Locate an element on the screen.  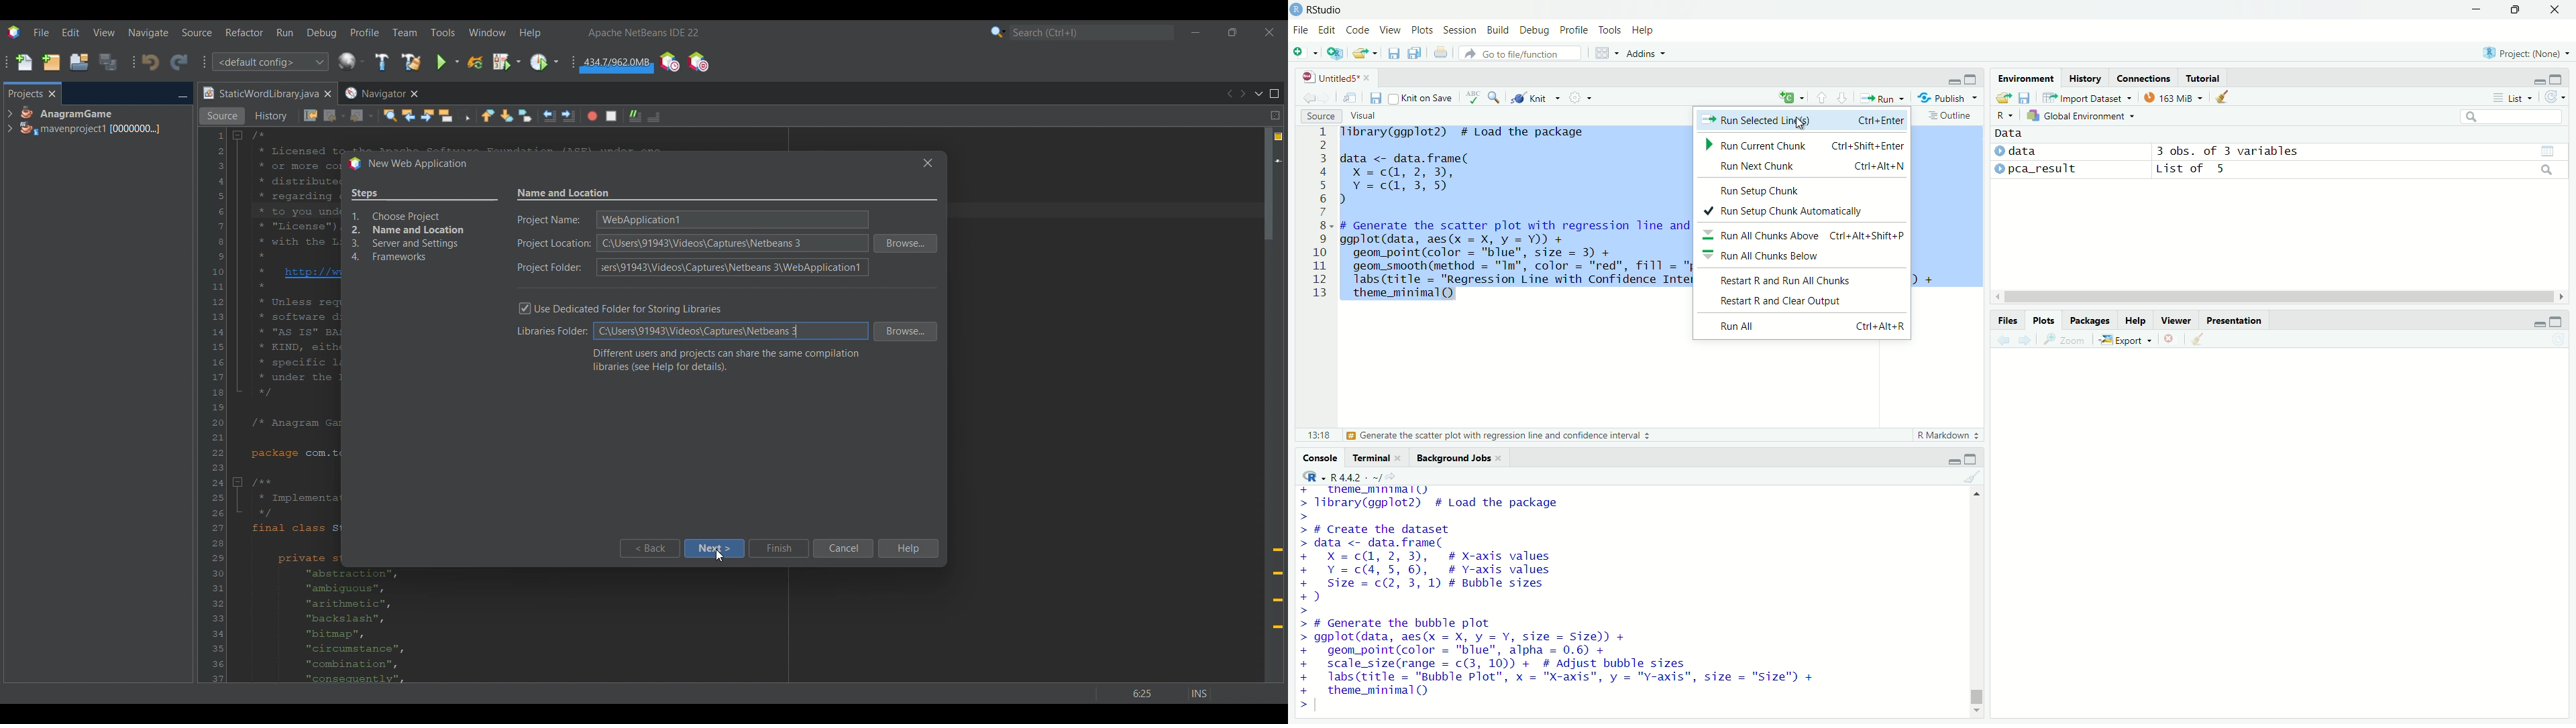
Remove current plot is located at coordinates (2171, 339).